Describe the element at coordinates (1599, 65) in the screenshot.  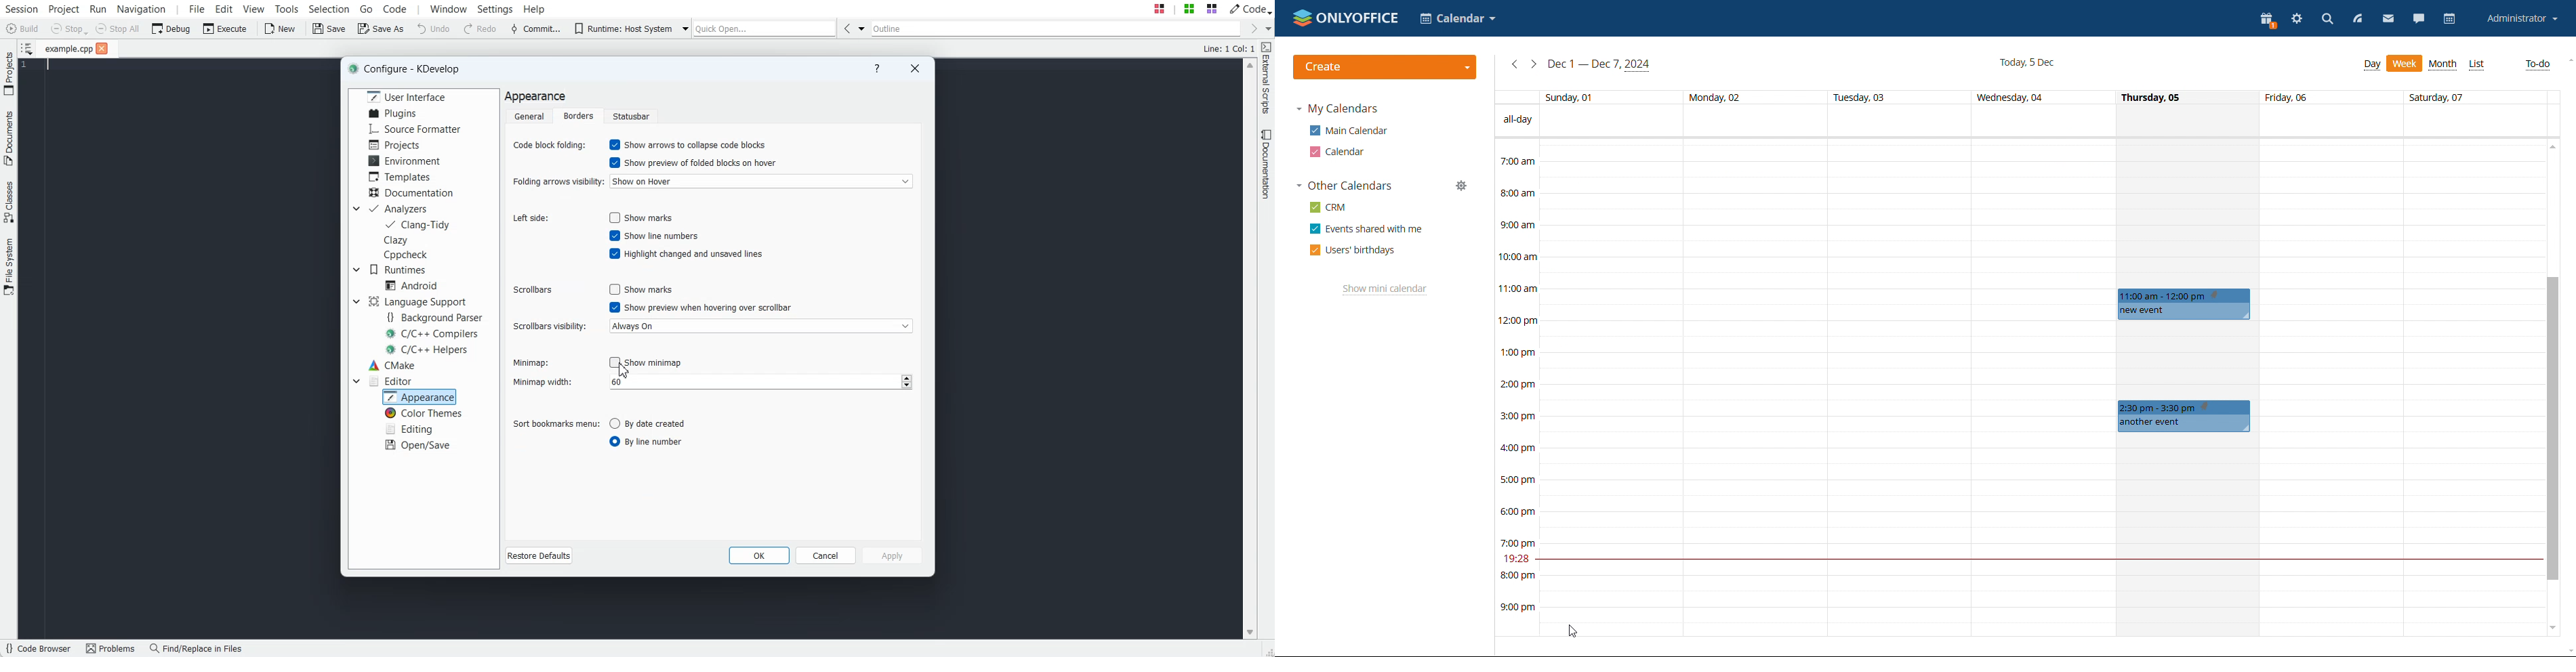
I see `current week` at that location.